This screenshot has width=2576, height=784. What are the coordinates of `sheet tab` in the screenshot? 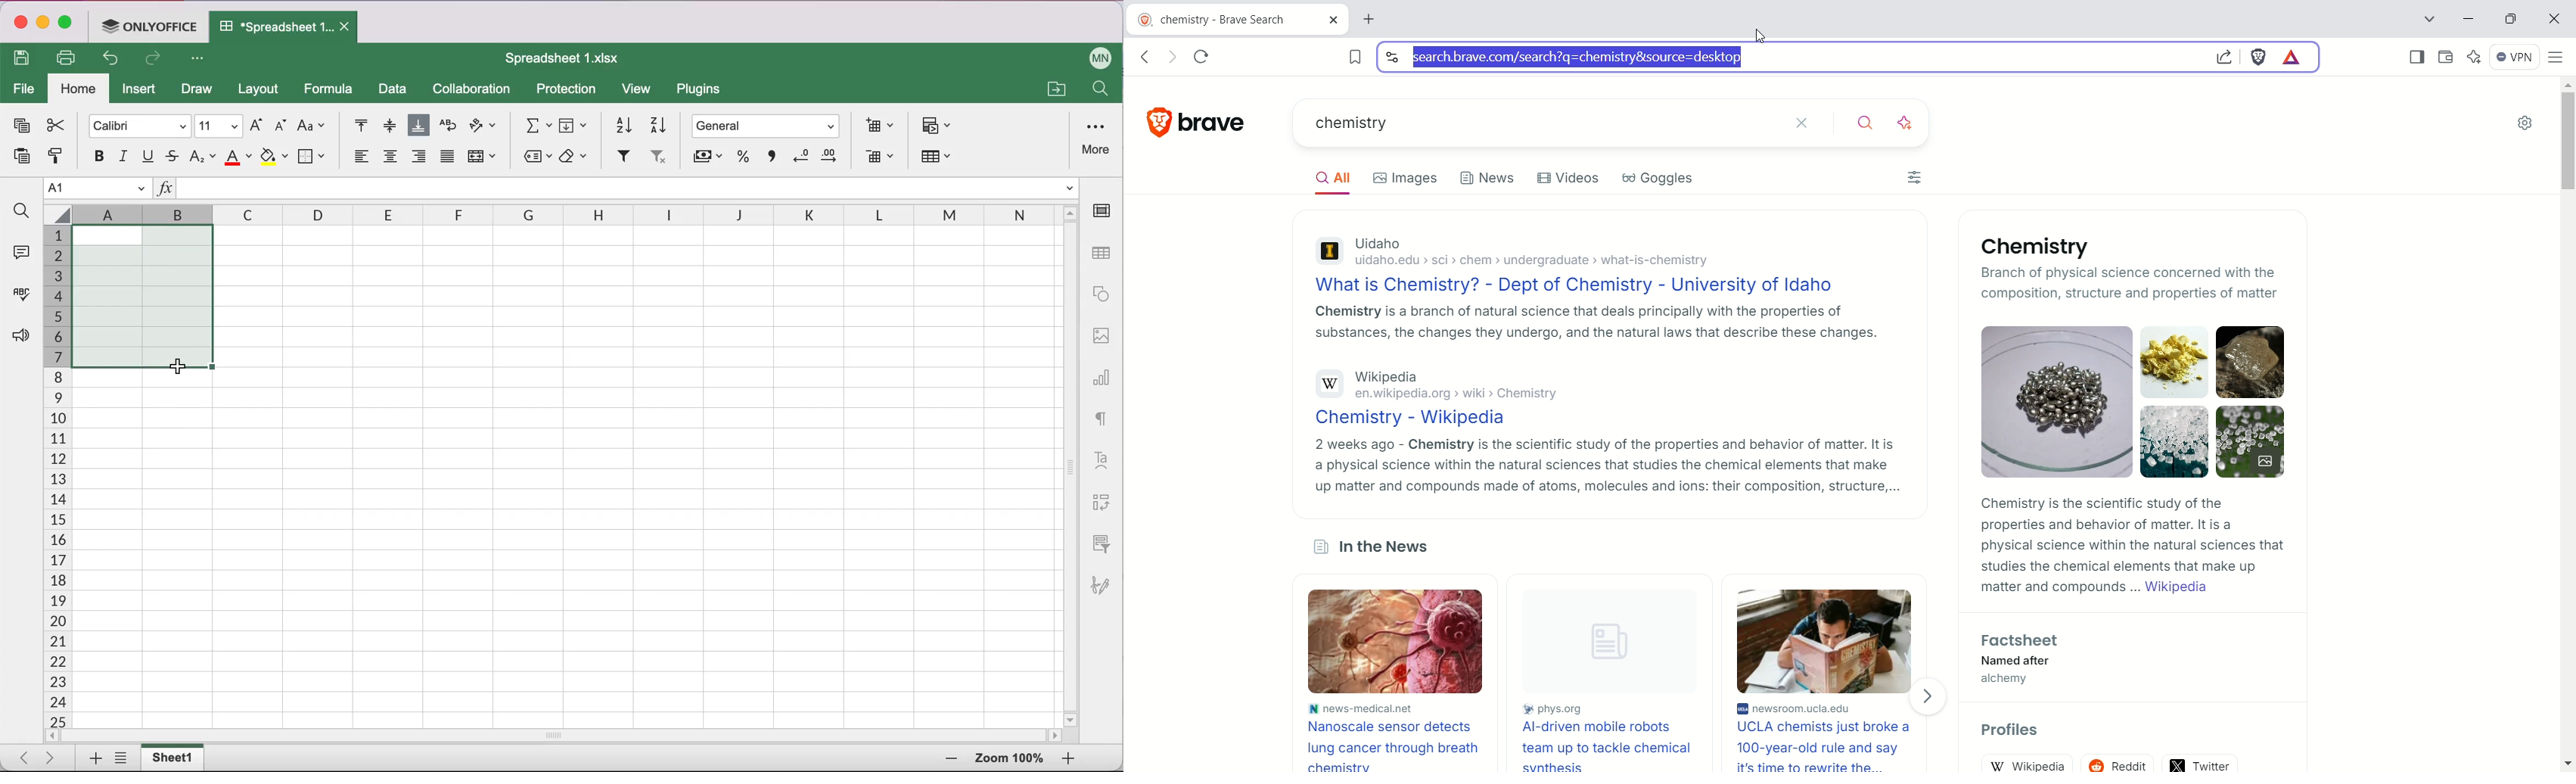 It's located at (175, 757).